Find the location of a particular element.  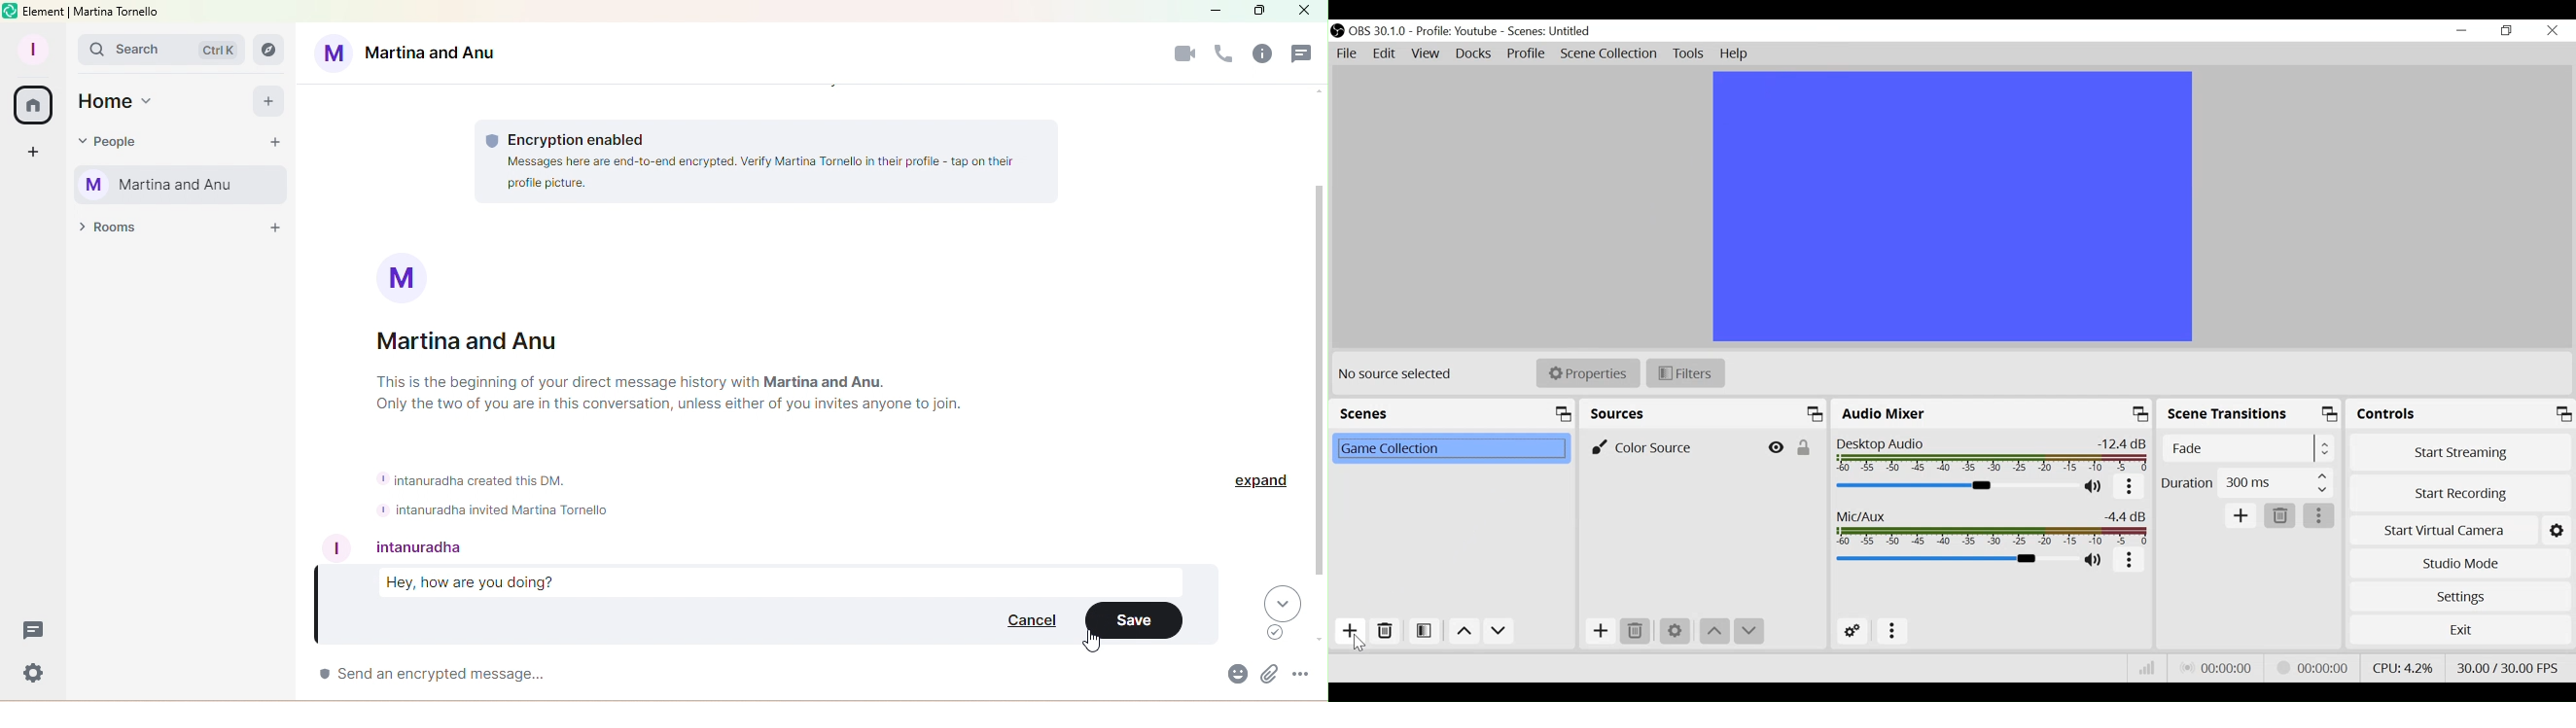

Audio Mixer is located at coordinates (1992, 414).